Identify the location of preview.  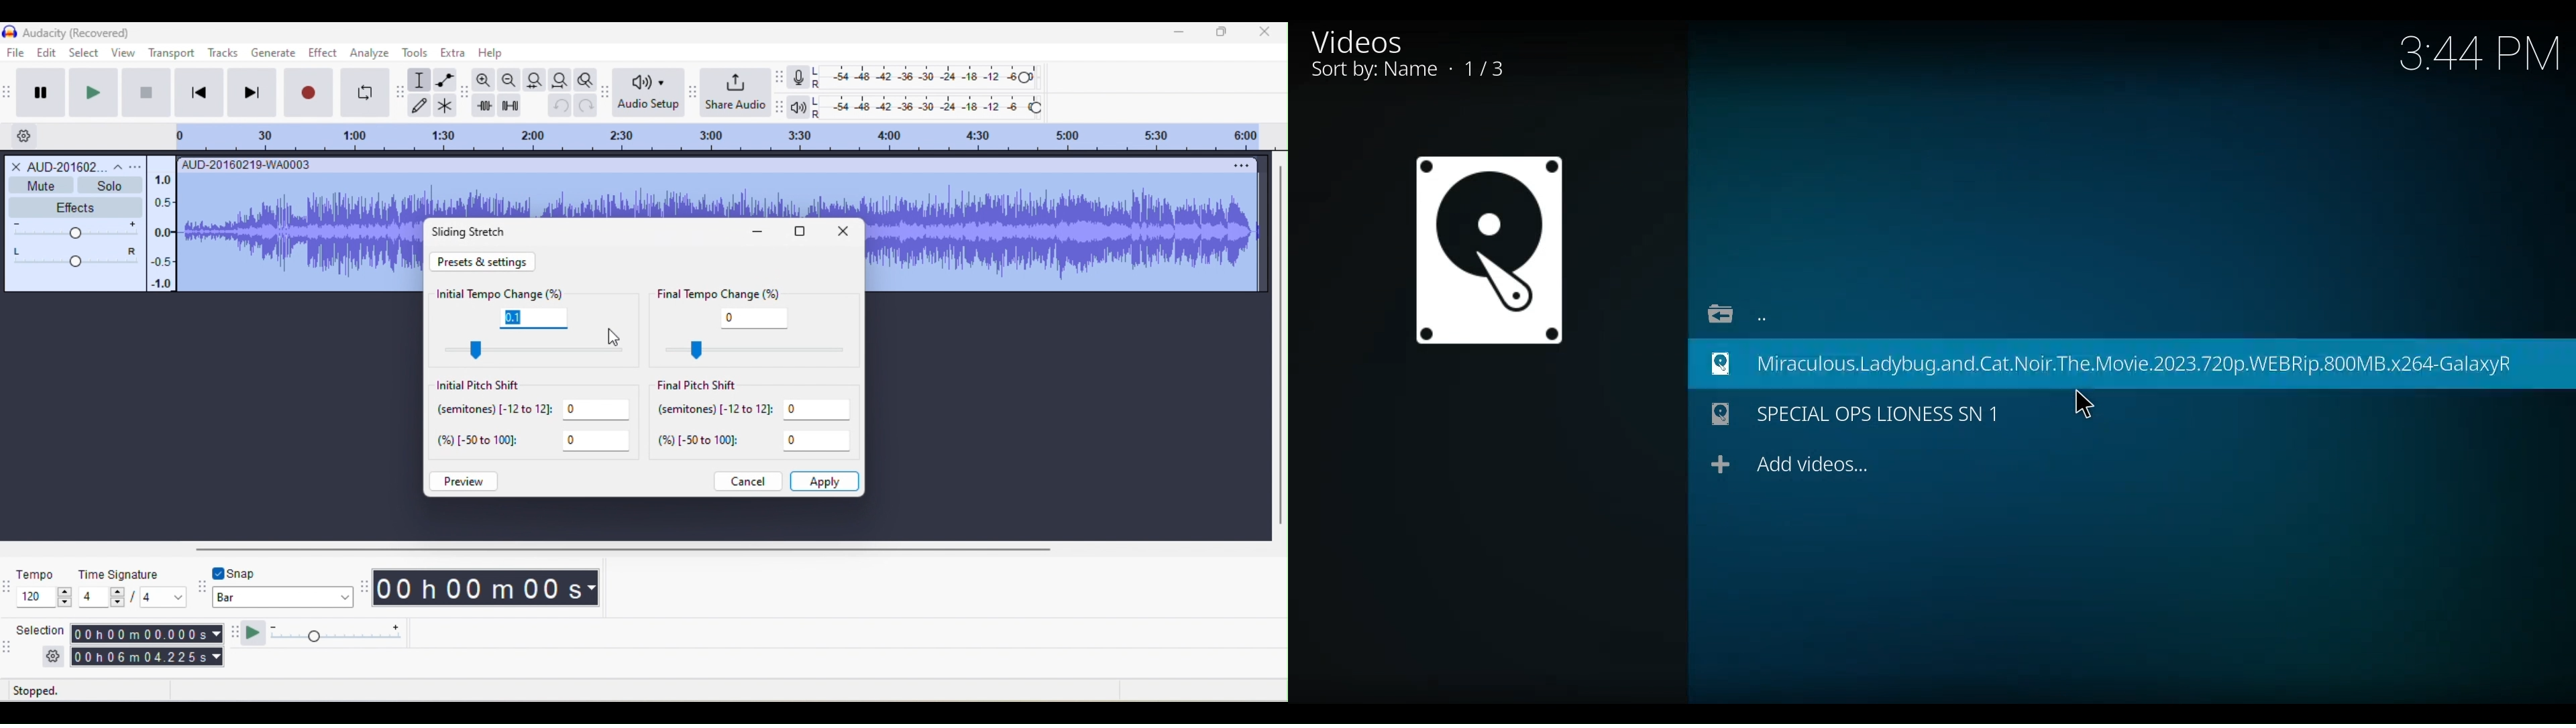
(466, 483).